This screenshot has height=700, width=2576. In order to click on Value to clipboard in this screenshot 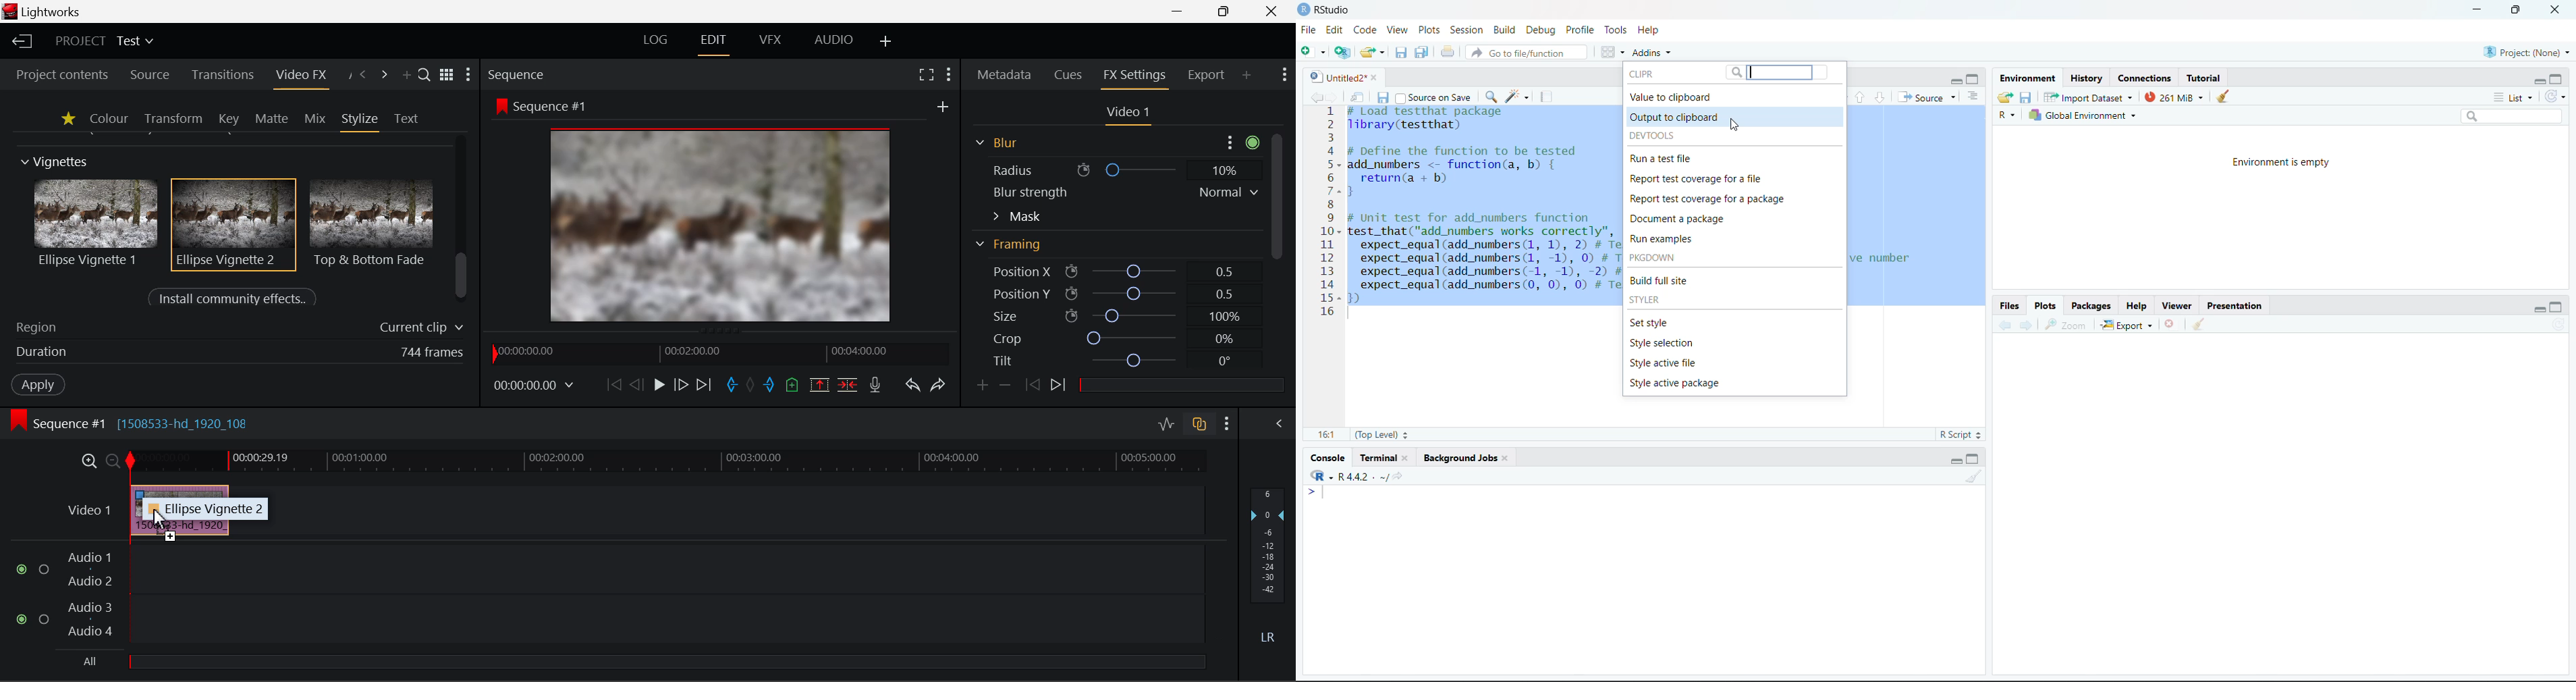, I will do `click(1671, 98)`.